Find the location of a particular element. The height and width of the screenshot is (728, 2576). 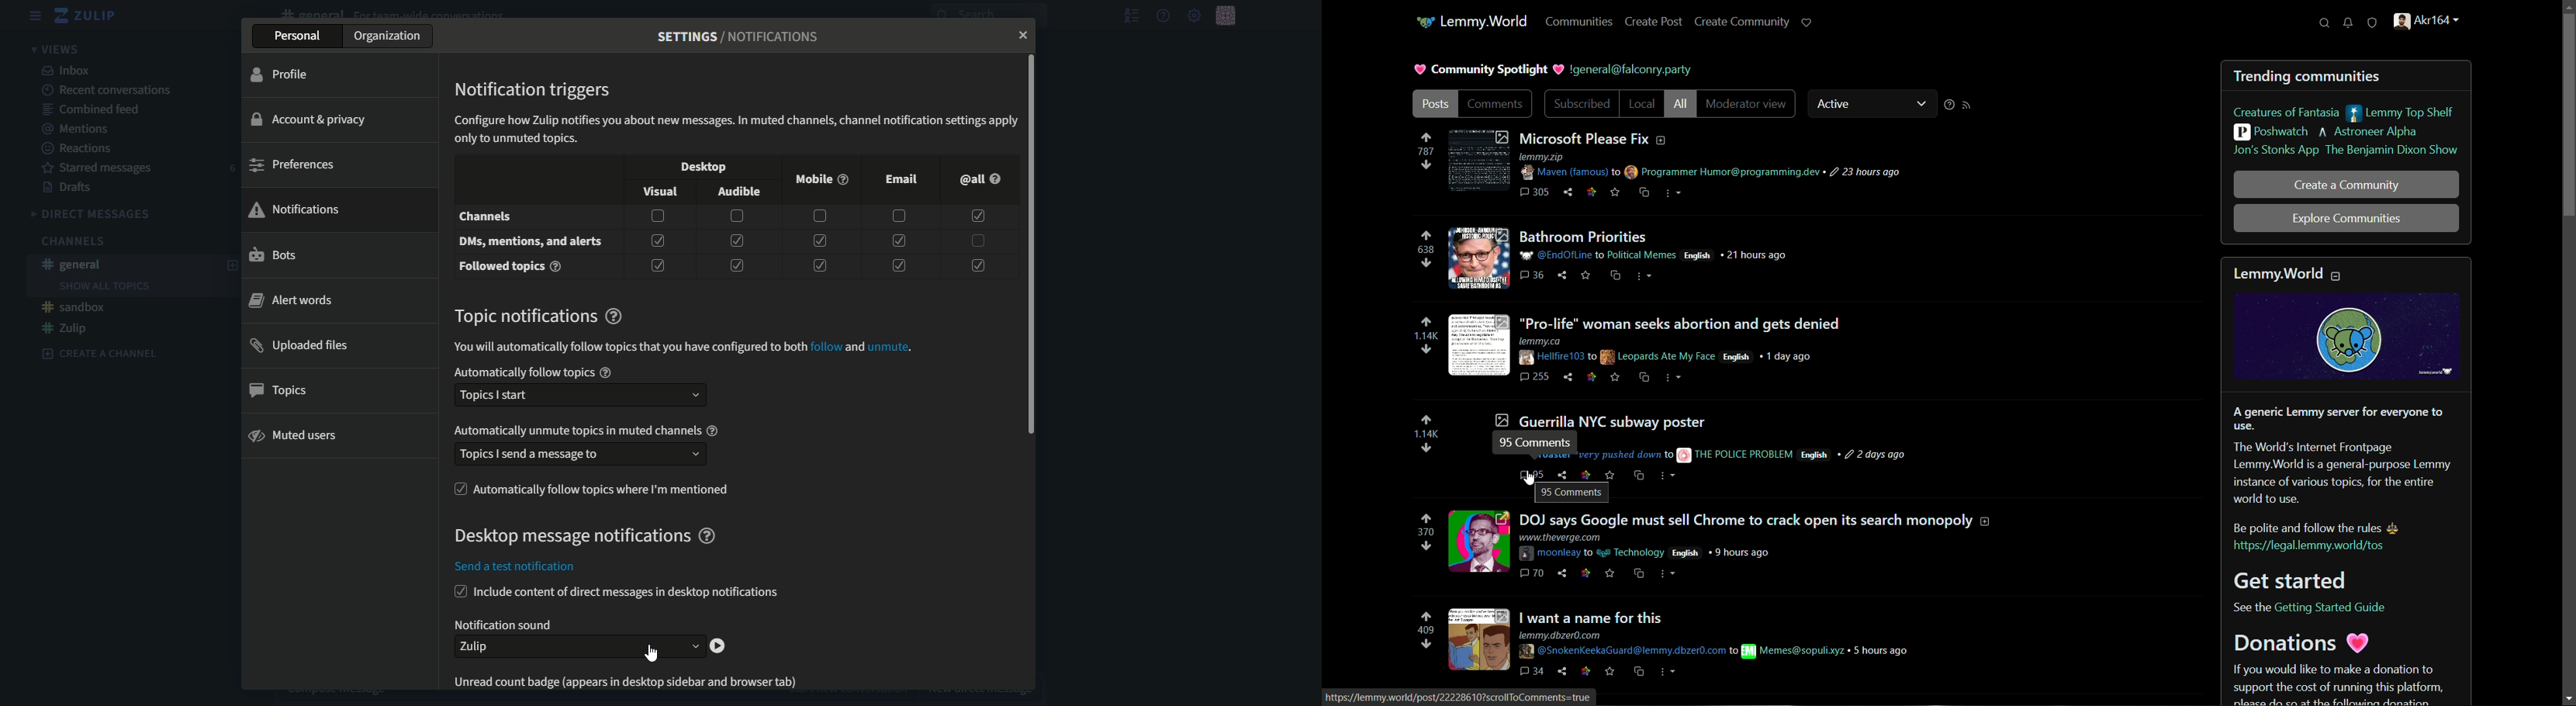

search is located at coordinates (2325, 24).